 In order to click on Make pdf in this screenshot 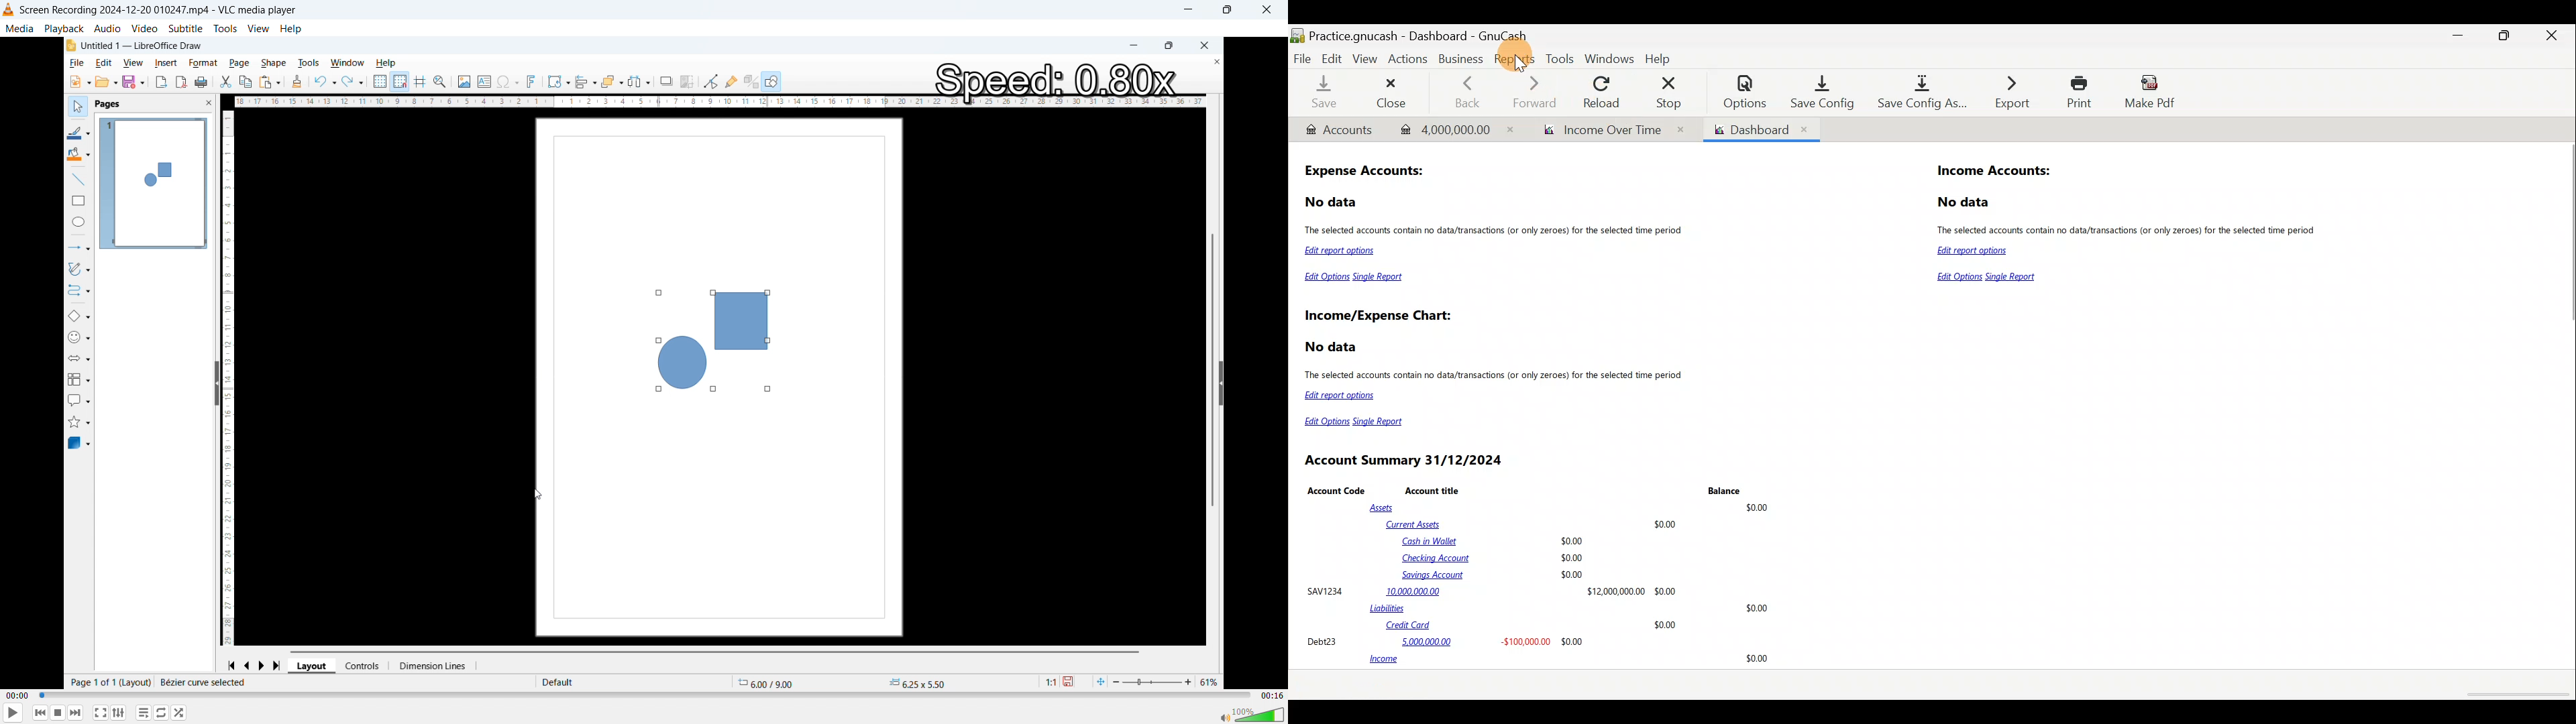, I will do `click(2154, 94)`.